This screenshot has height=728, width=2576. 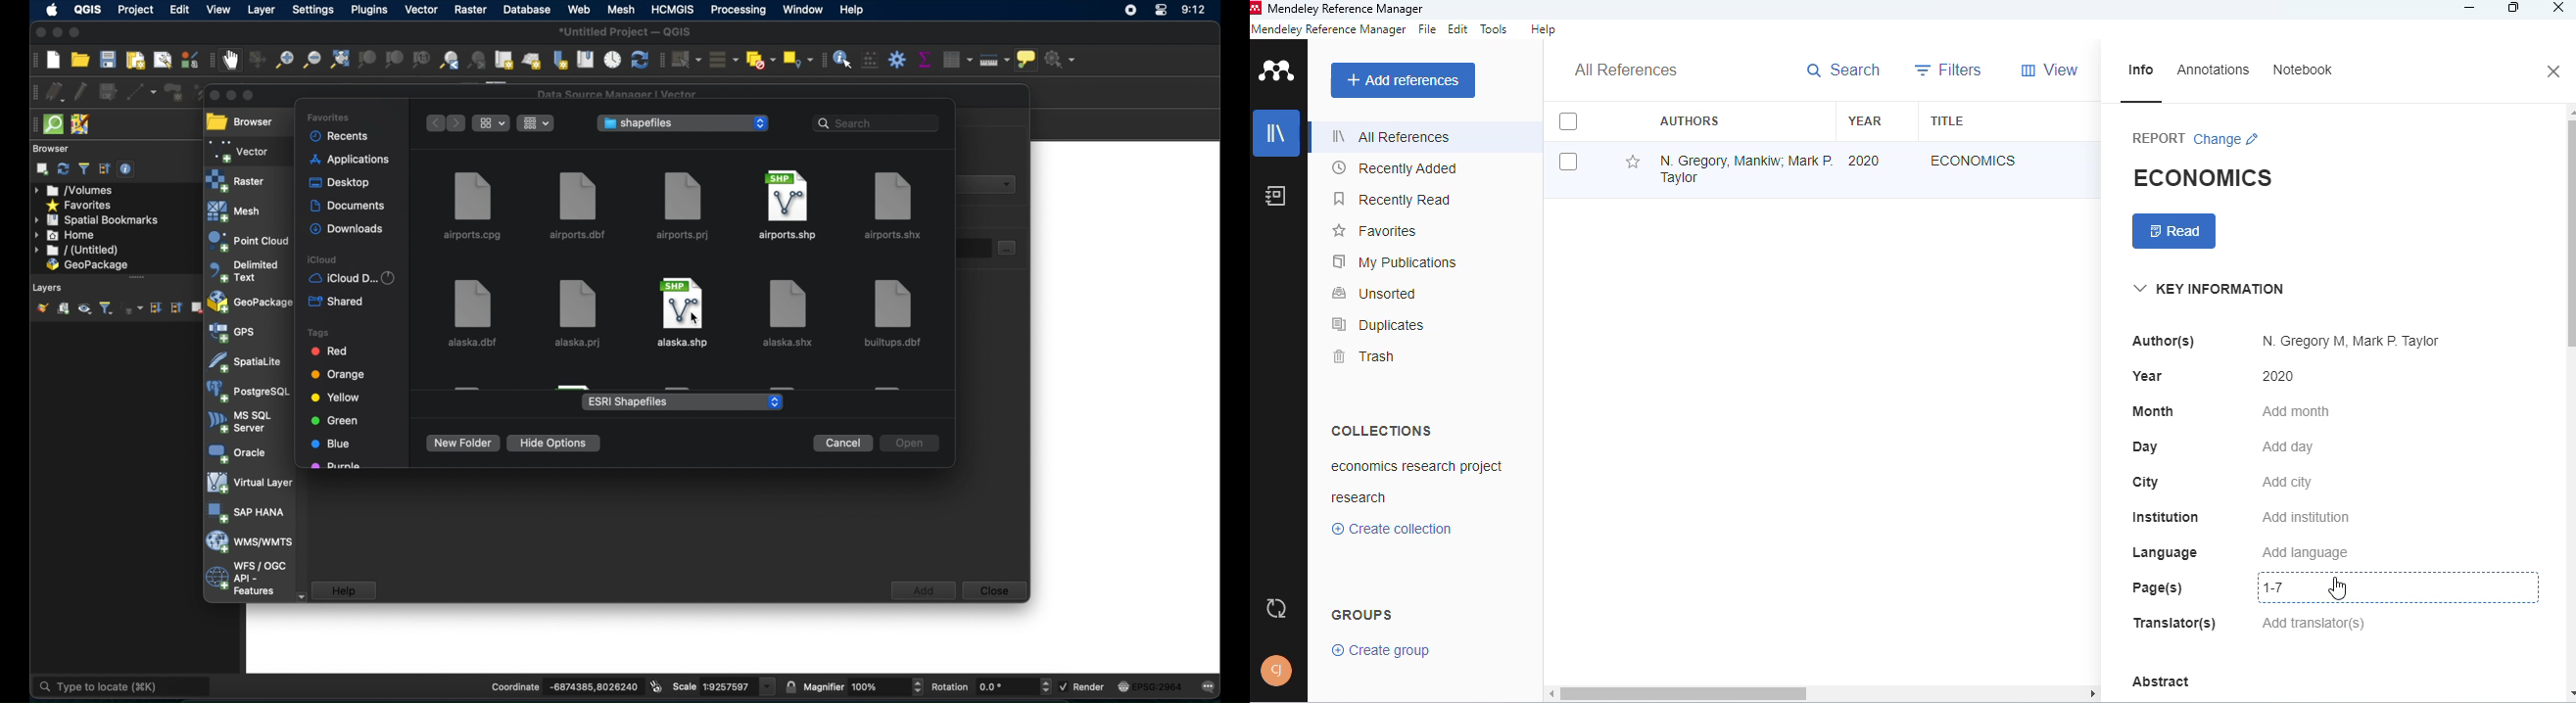 What do you see at coordinates (245, 362) in the screenshot?
I see `spatiallite` at bounding box center [245, 362].